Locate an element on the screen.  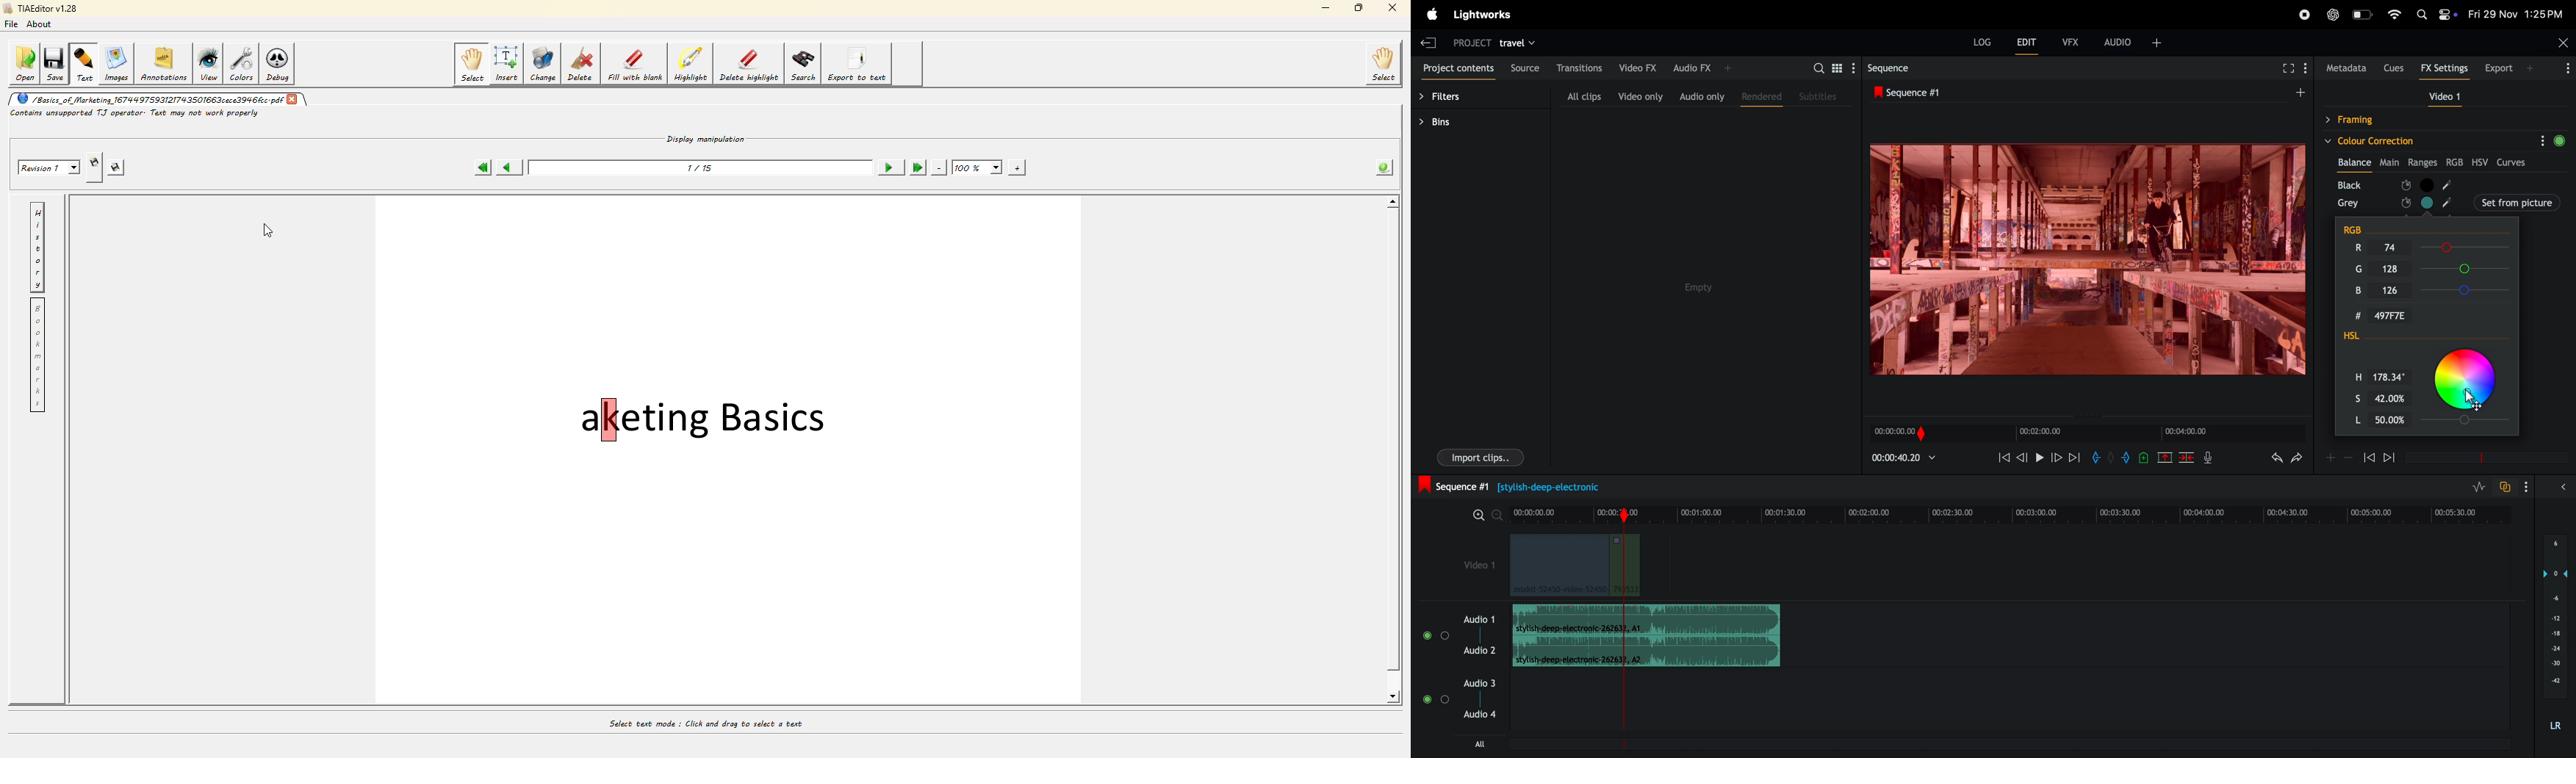
Main is located at coordinates (2391, 161).